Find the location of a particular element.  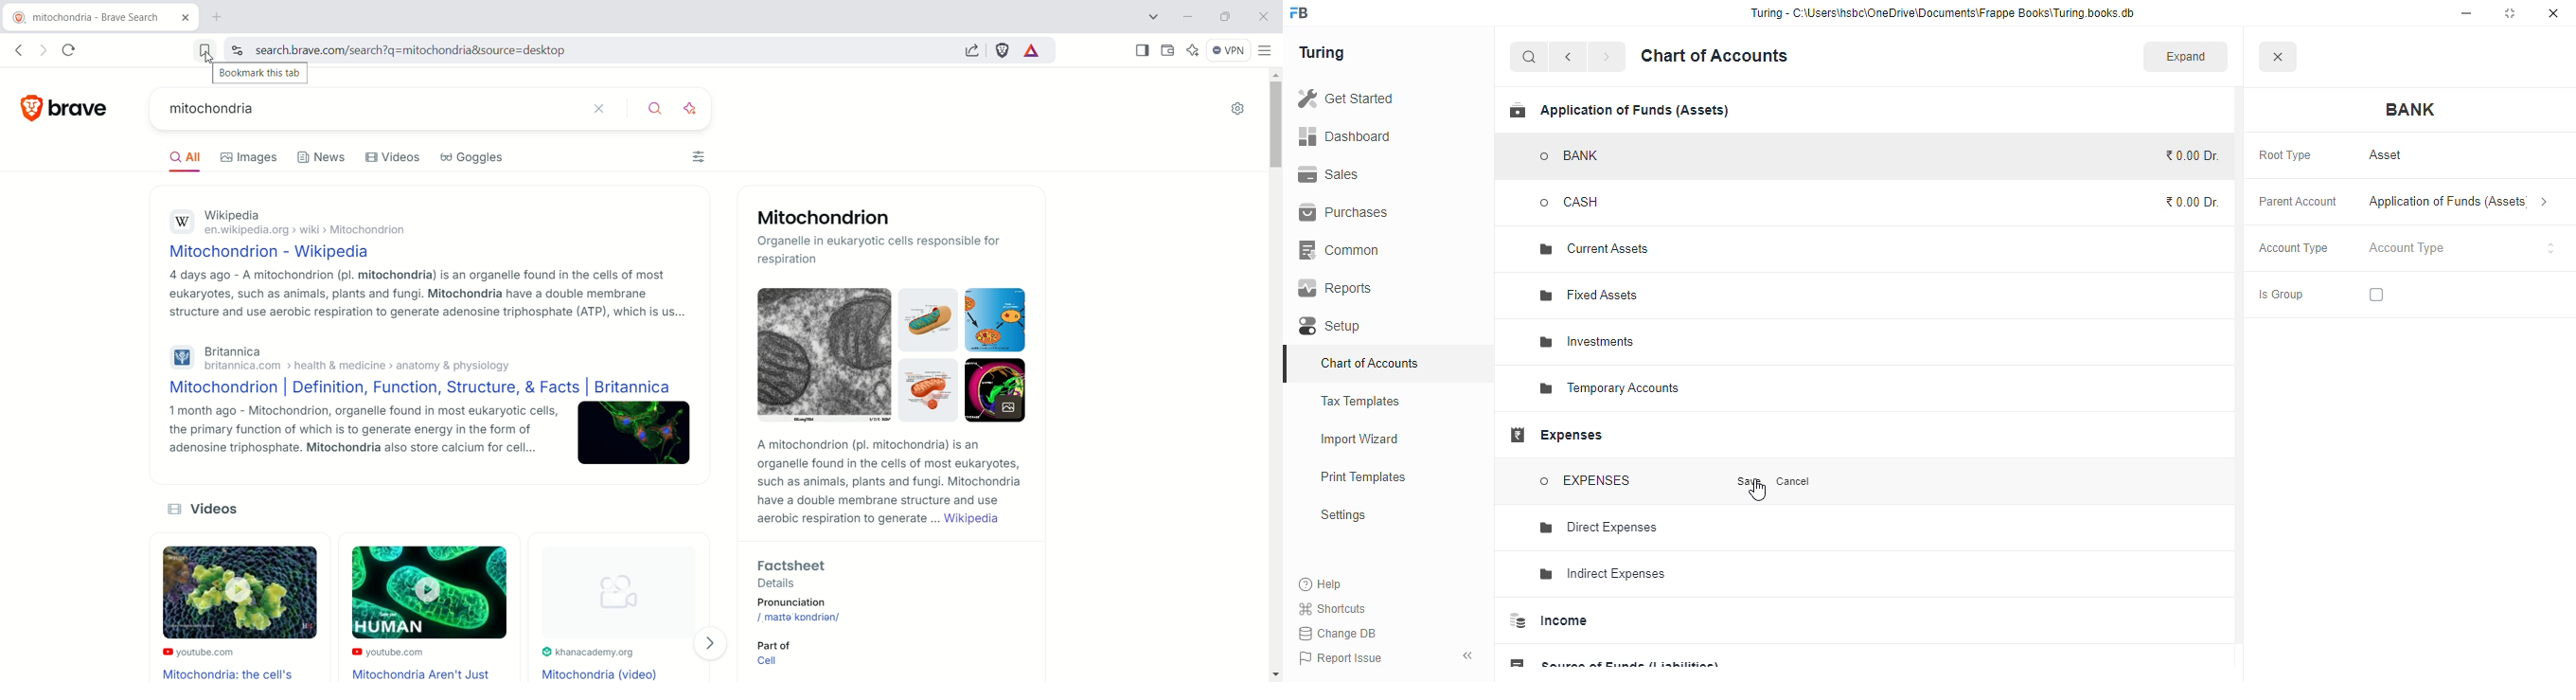

chart of accounts is located at coordinates (1714, 56).